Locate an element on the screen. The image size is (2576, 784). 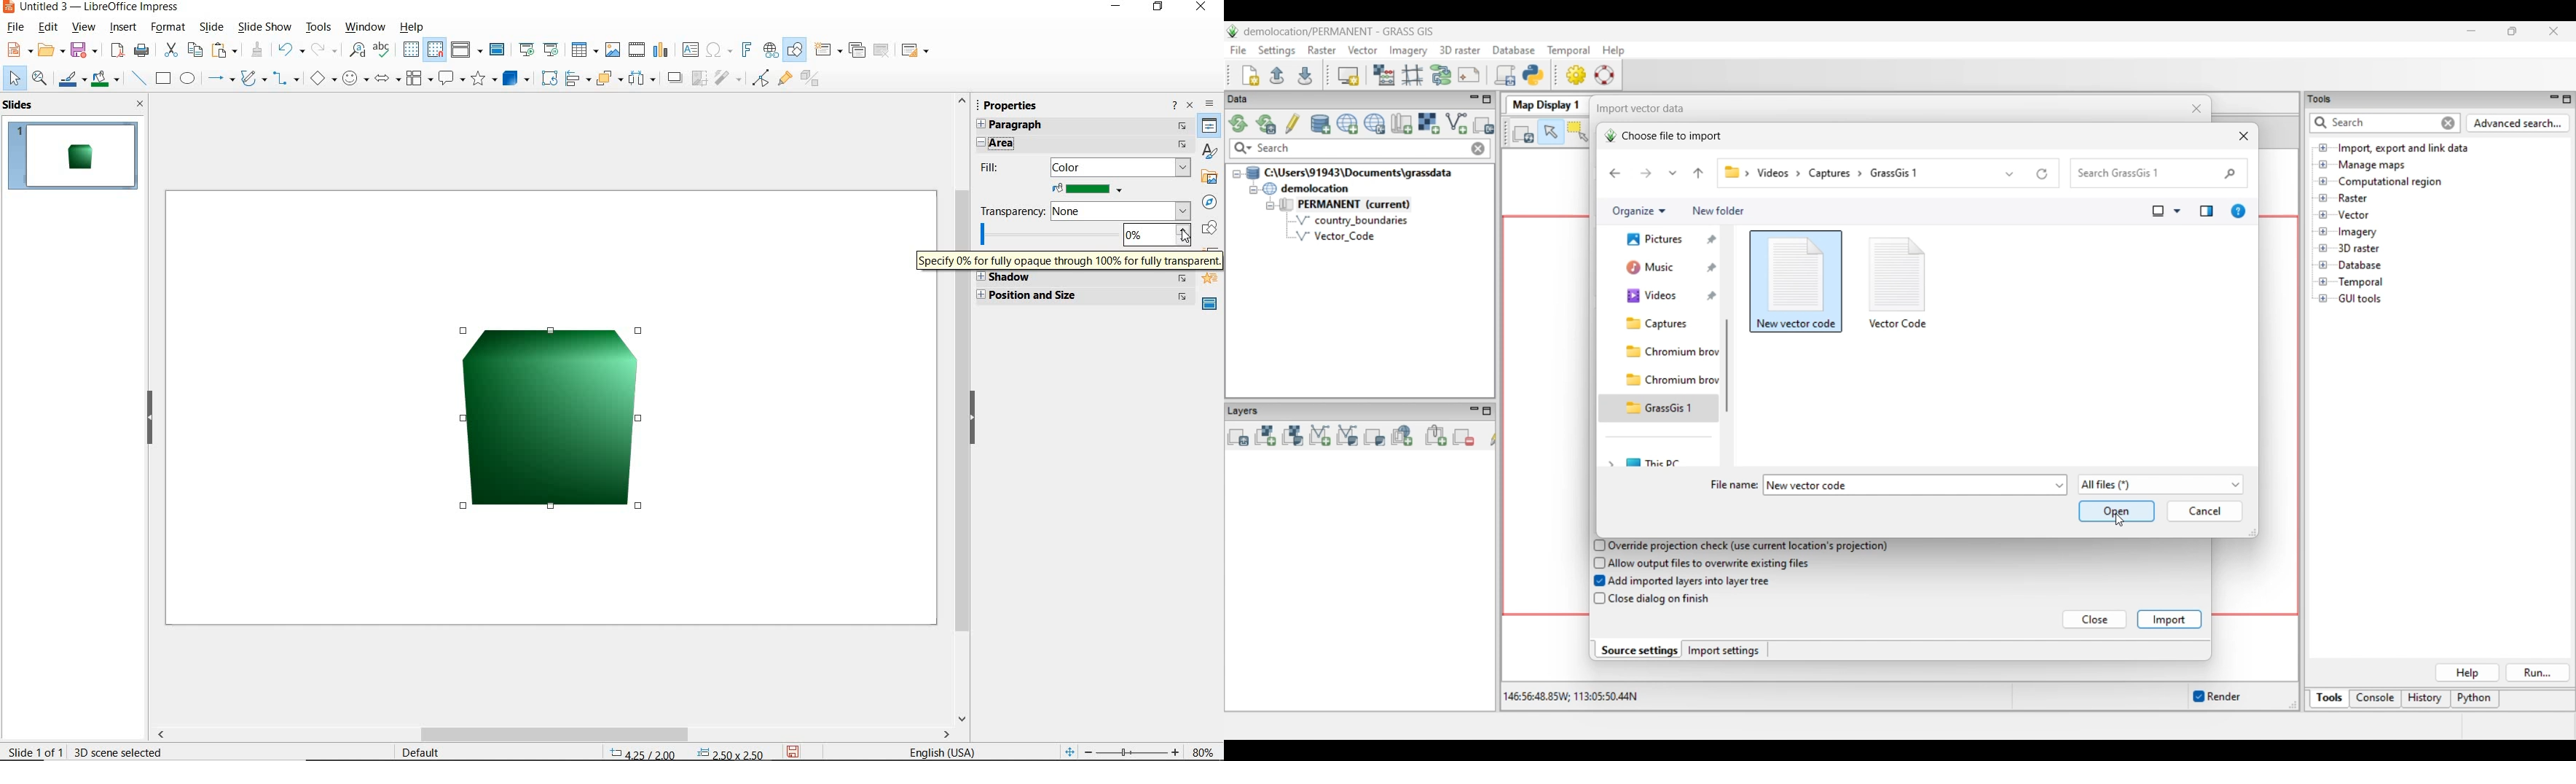
find and replace is located at coordinates (356, 50).